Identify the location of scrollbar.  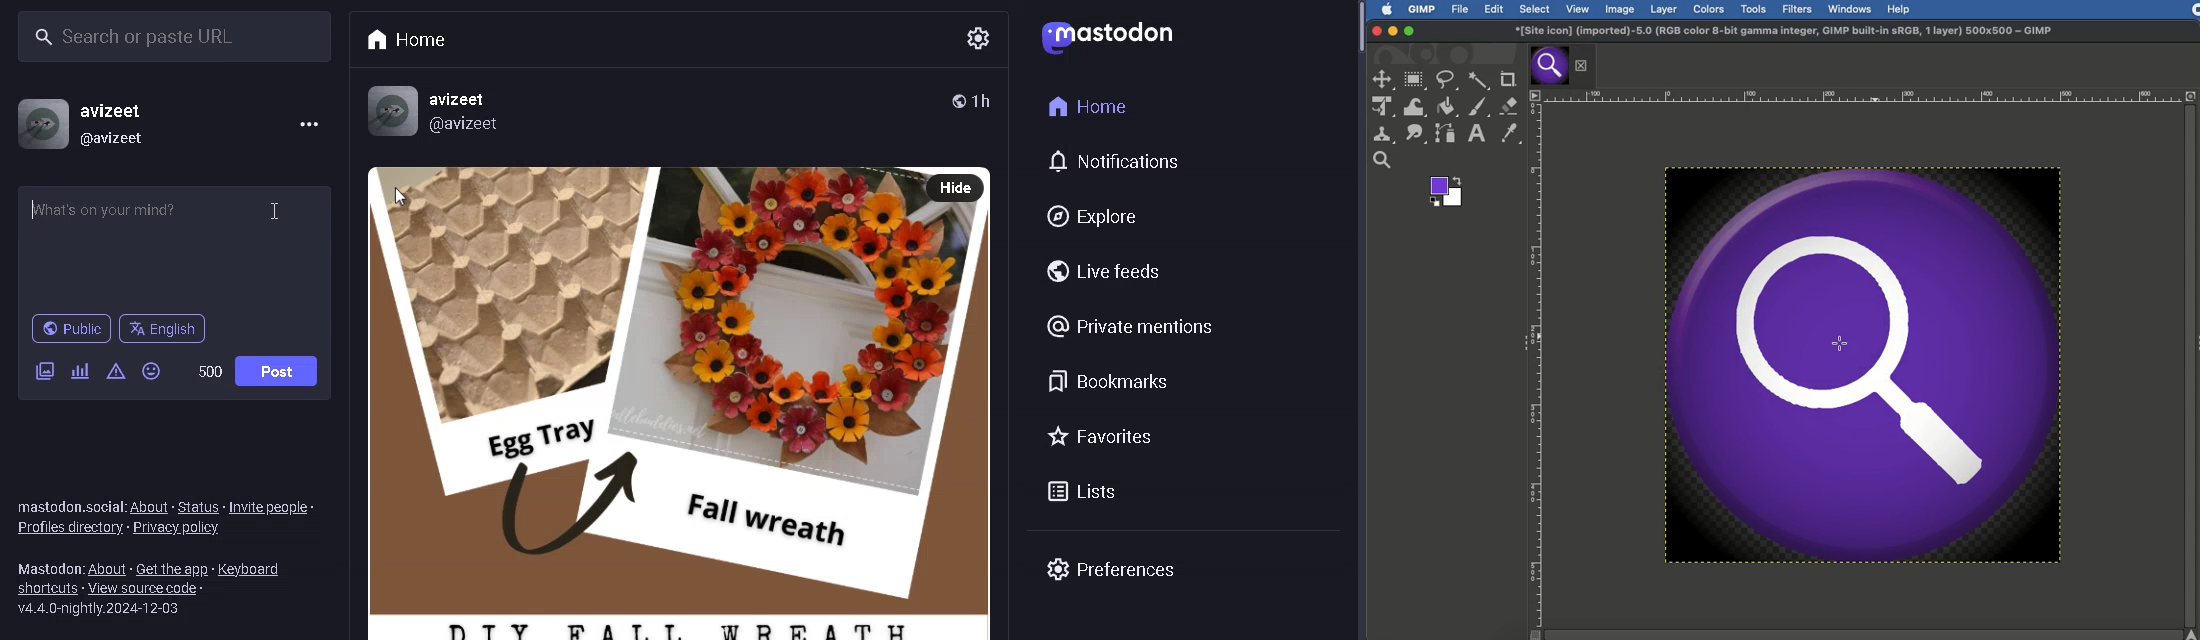
(1339, 36).